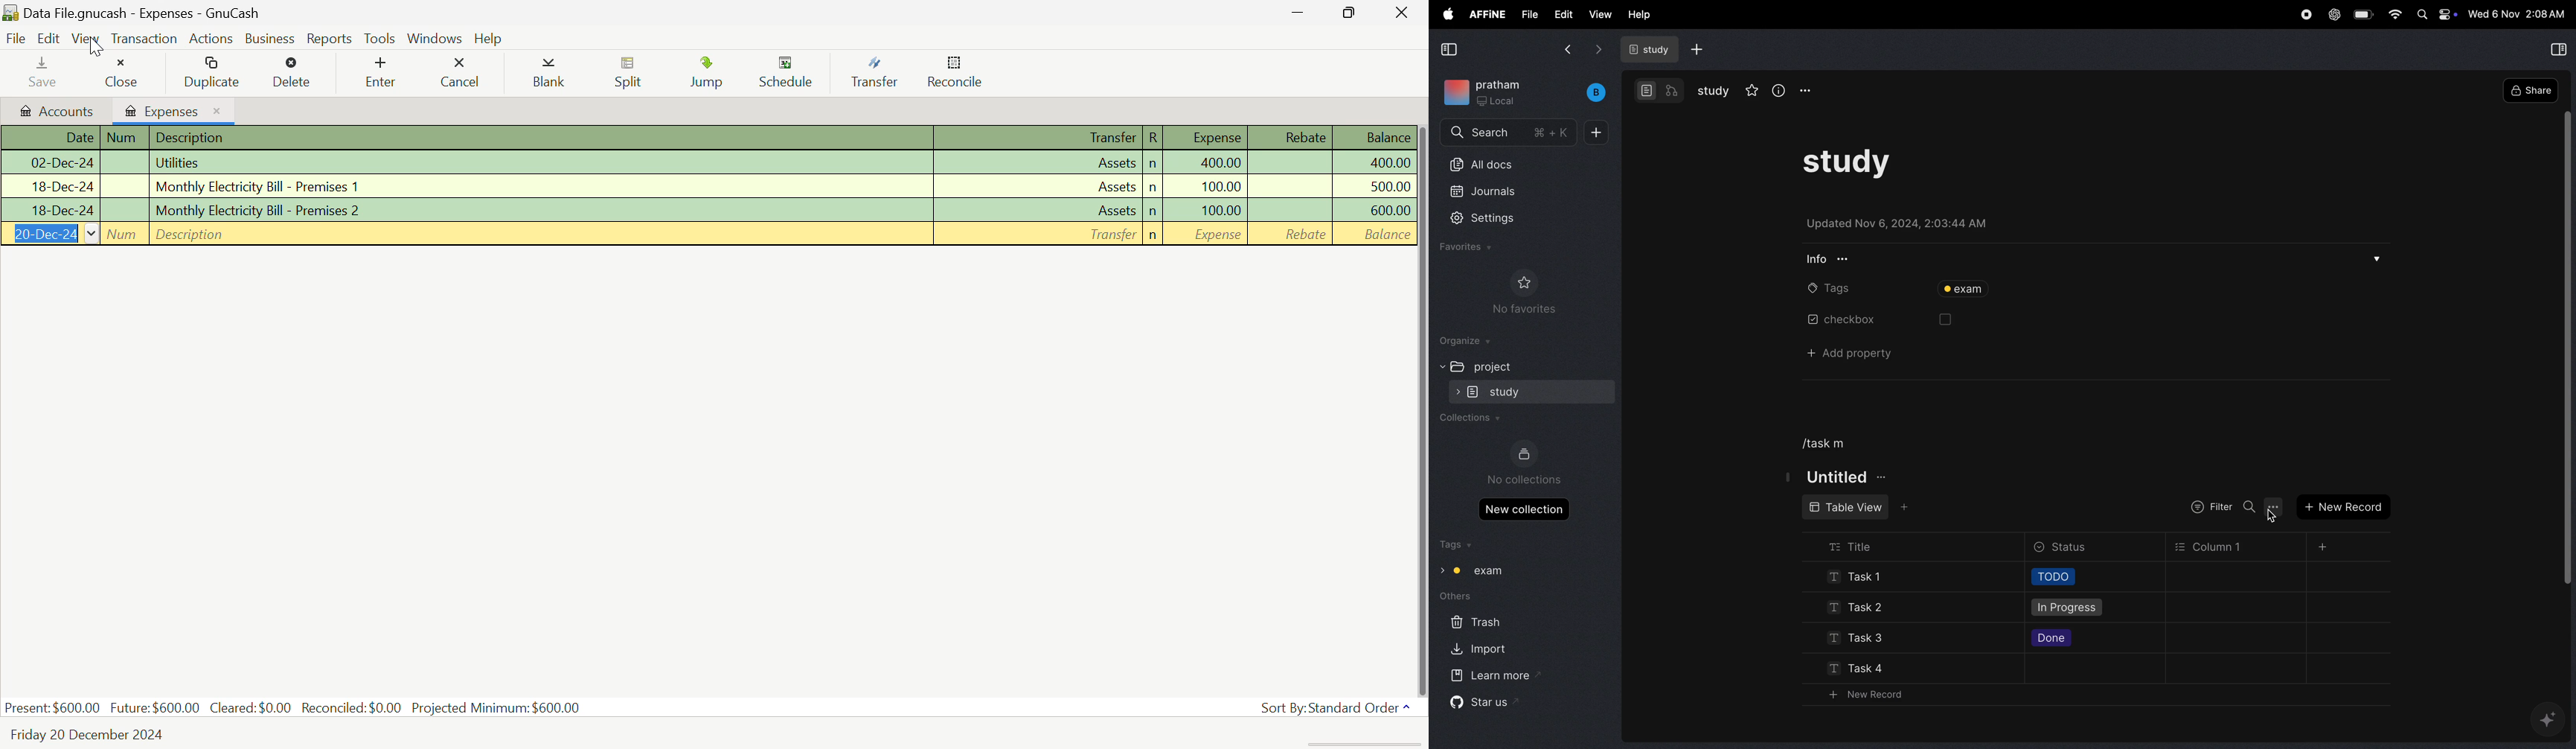  I want to click on Num, so click(124, 210).